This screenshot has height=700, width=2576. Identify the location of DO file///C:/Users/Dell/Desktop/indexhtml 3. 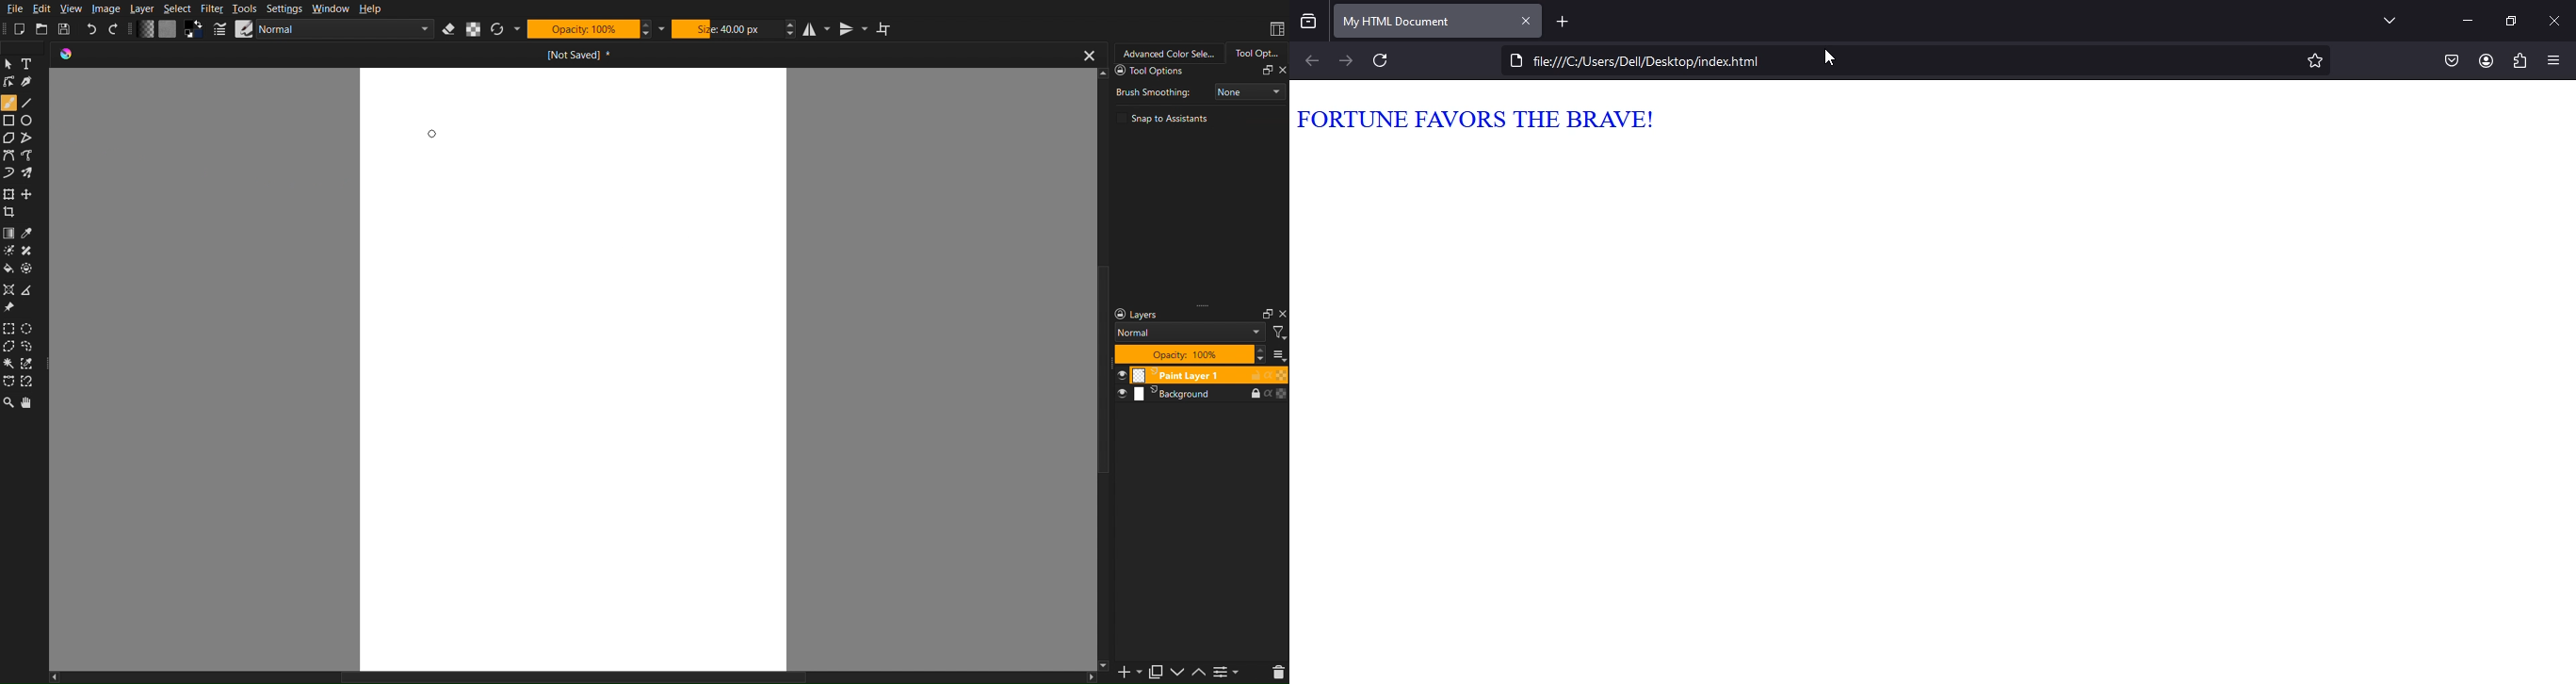
(1885, 60).